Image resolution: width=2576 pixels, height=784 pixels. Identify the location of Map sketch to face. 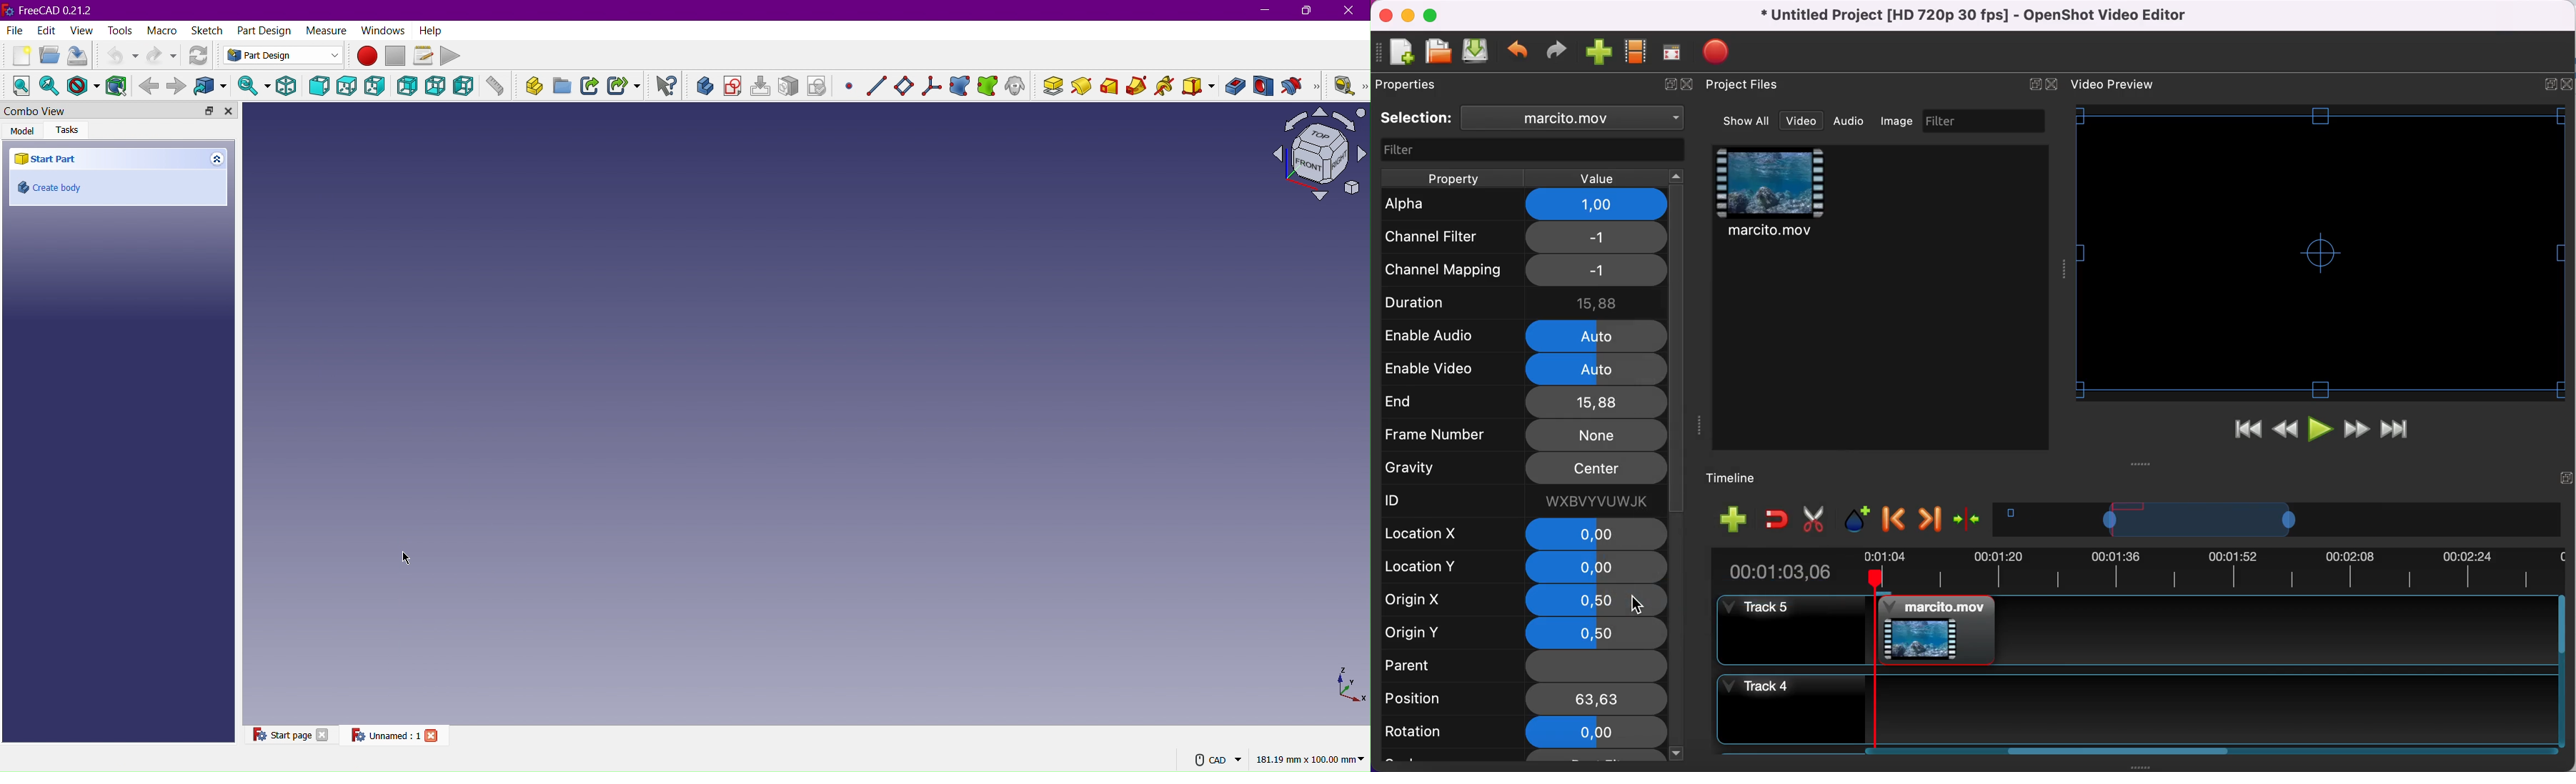
(790, 86).